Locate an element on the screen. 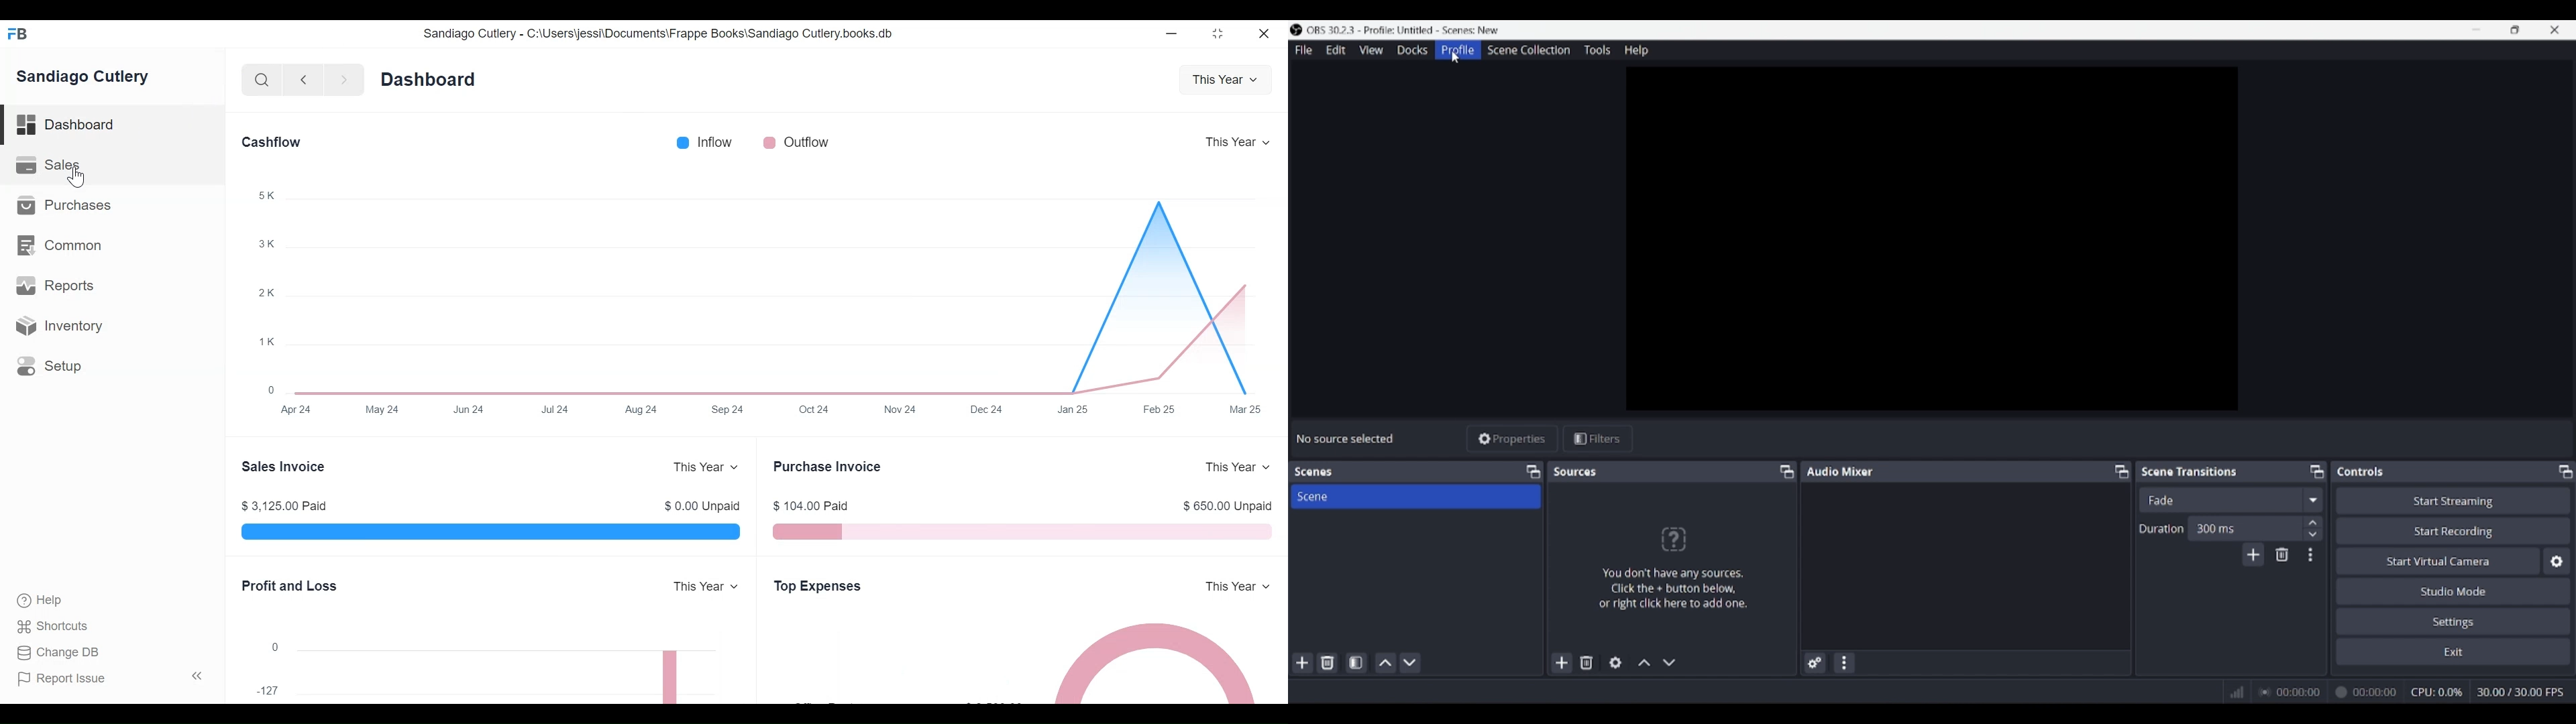 The width and height of the screenshot is (2576, 728). Top expenses is located at coordinates (818, 586).